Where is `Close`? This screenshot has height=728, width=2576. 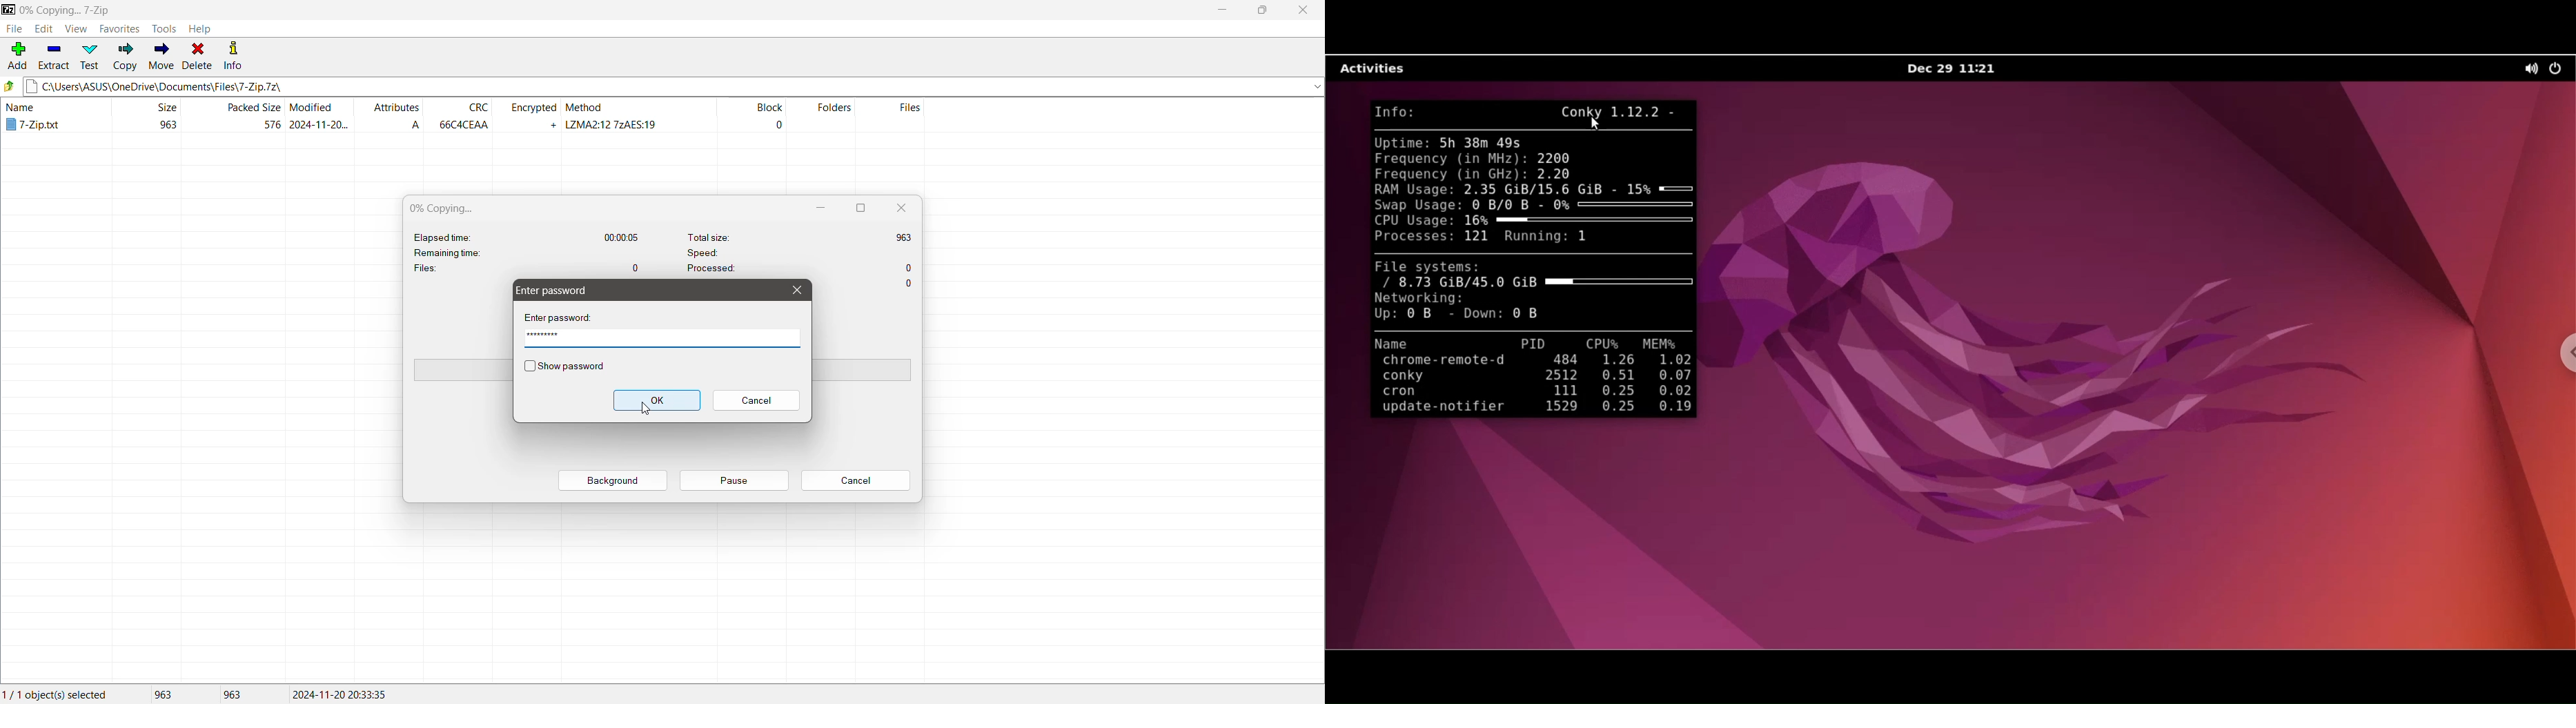 Close is located at coordinates (901, 208).